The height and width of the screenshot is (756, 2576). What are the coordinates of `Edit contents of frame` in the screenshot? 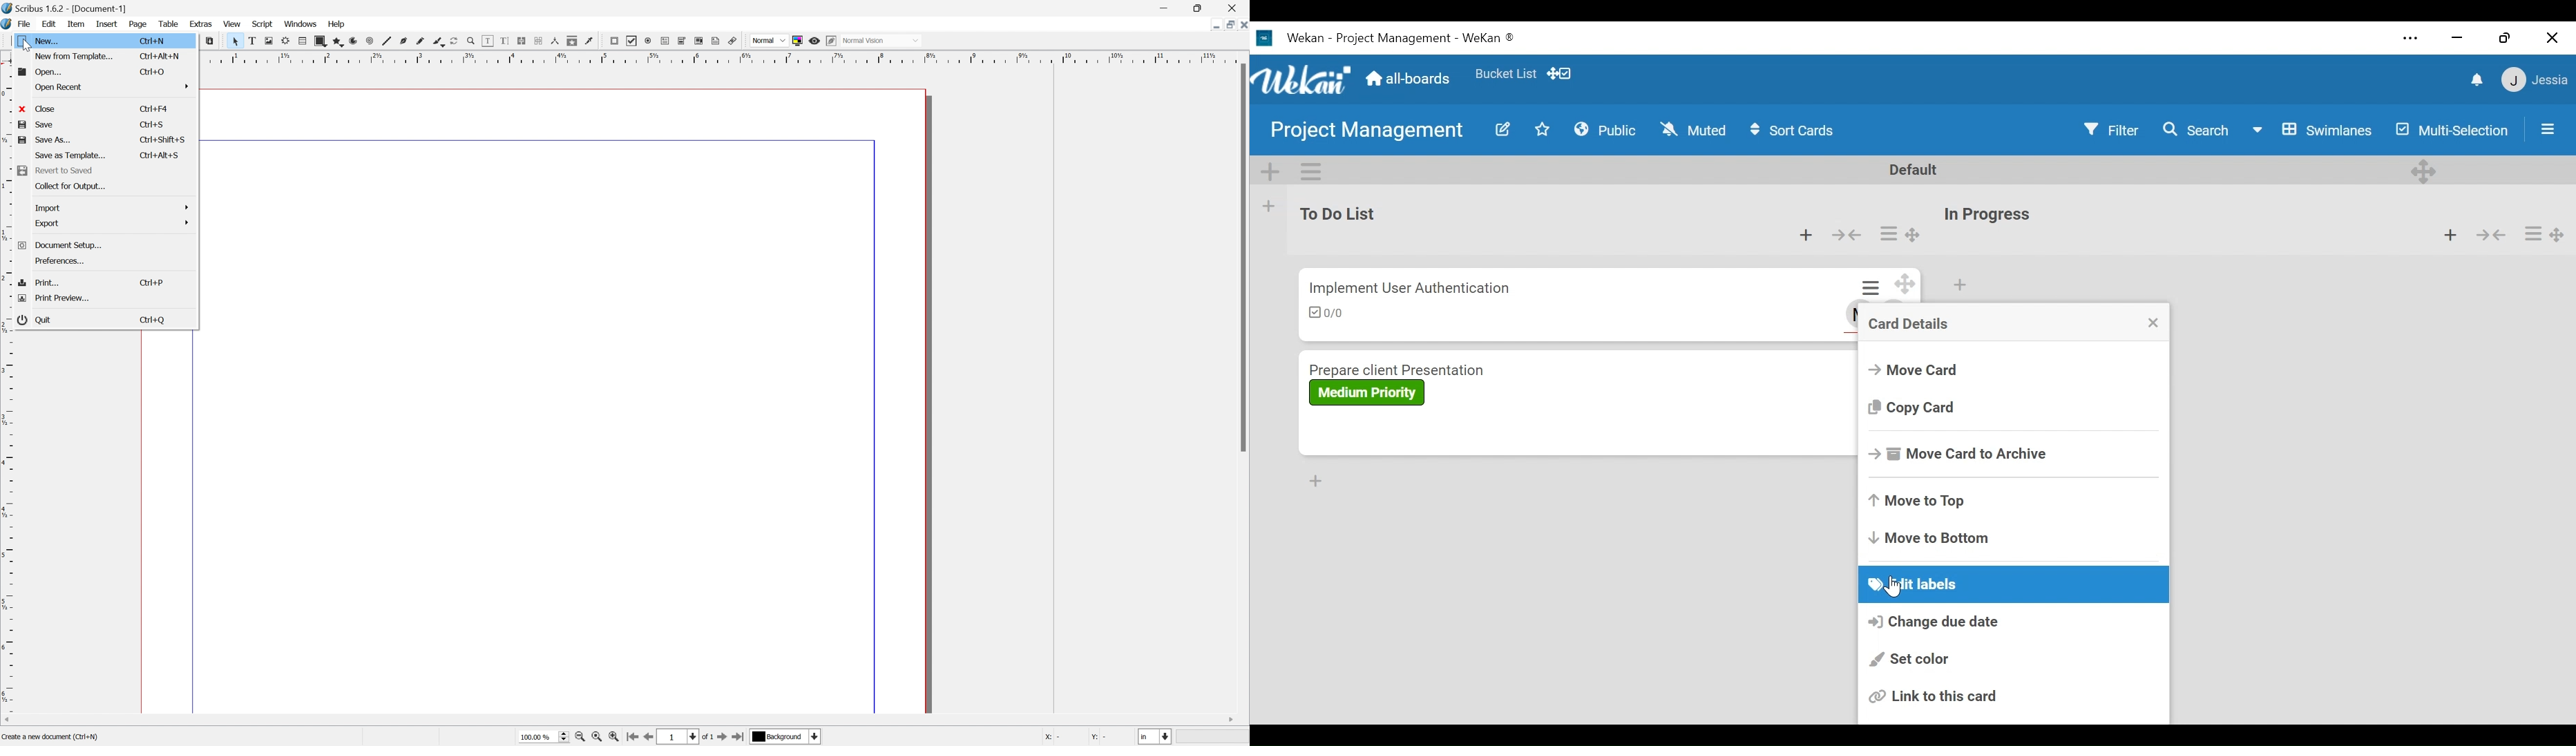 It's located at (487, 40).